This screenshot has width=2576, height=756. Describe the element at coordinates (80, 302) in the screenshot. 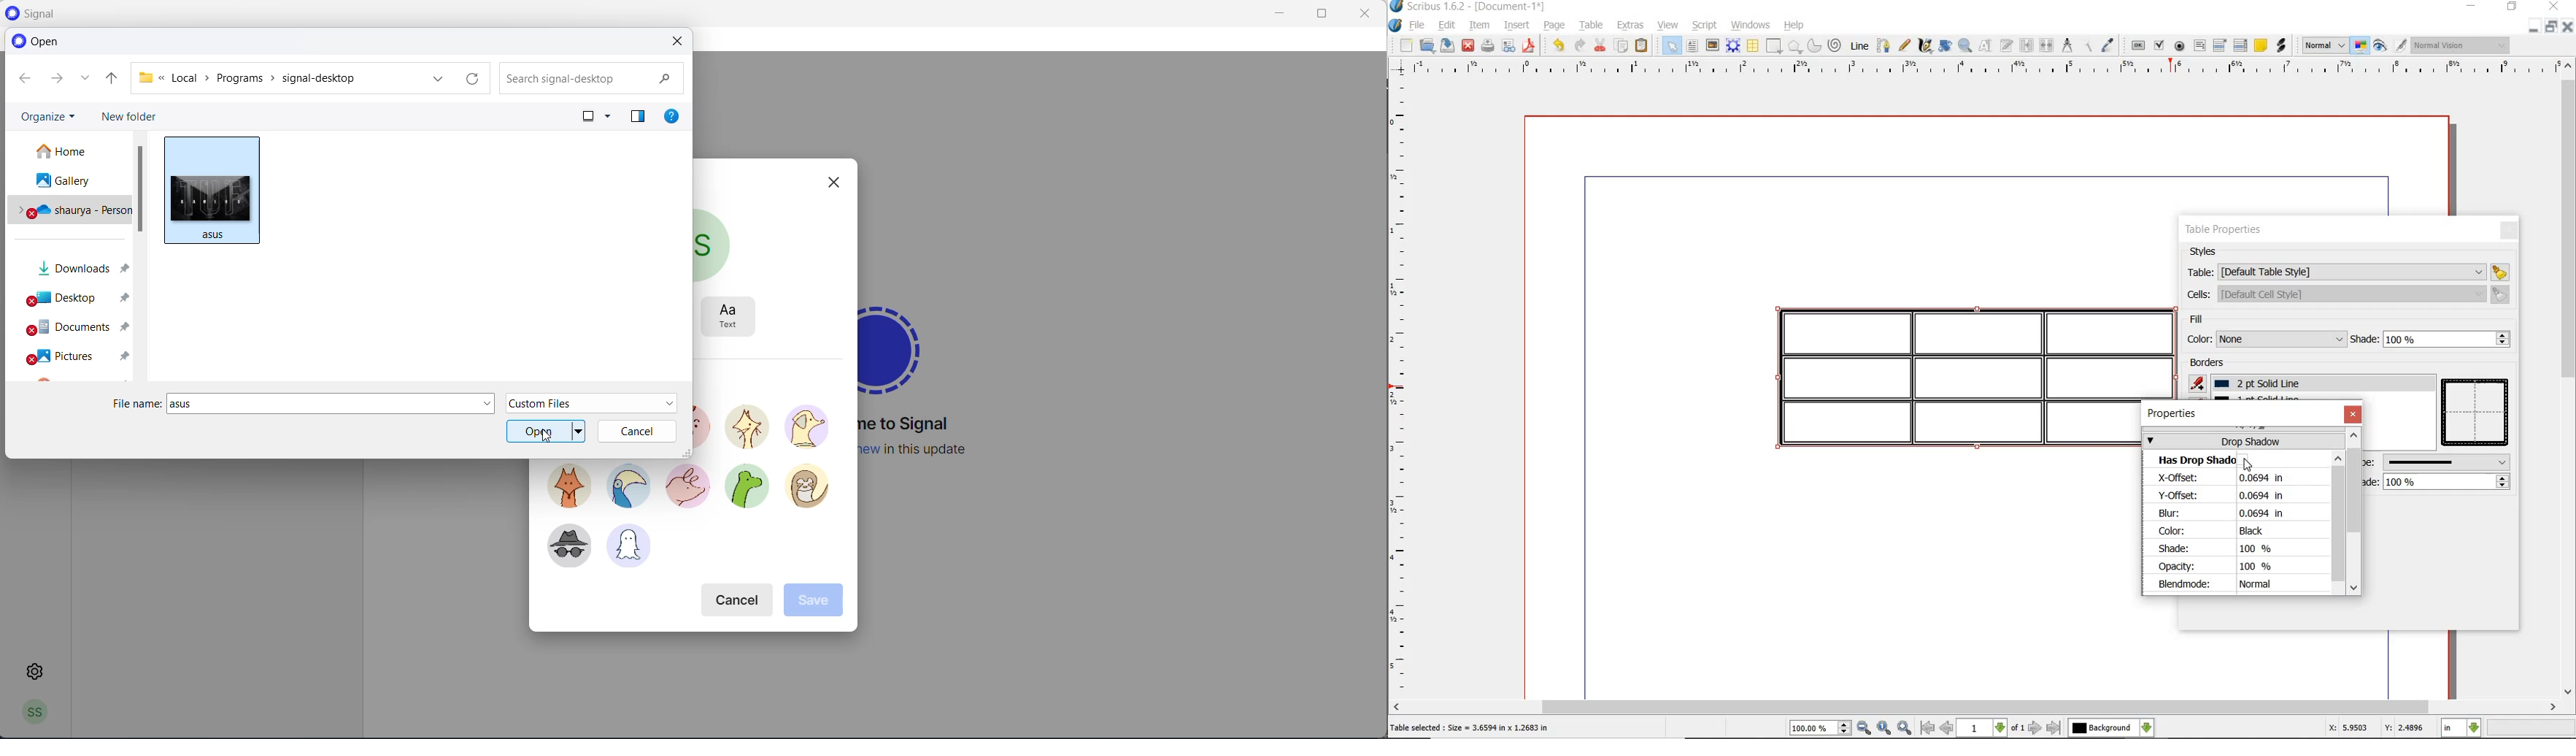

I see `desktop` at that location.